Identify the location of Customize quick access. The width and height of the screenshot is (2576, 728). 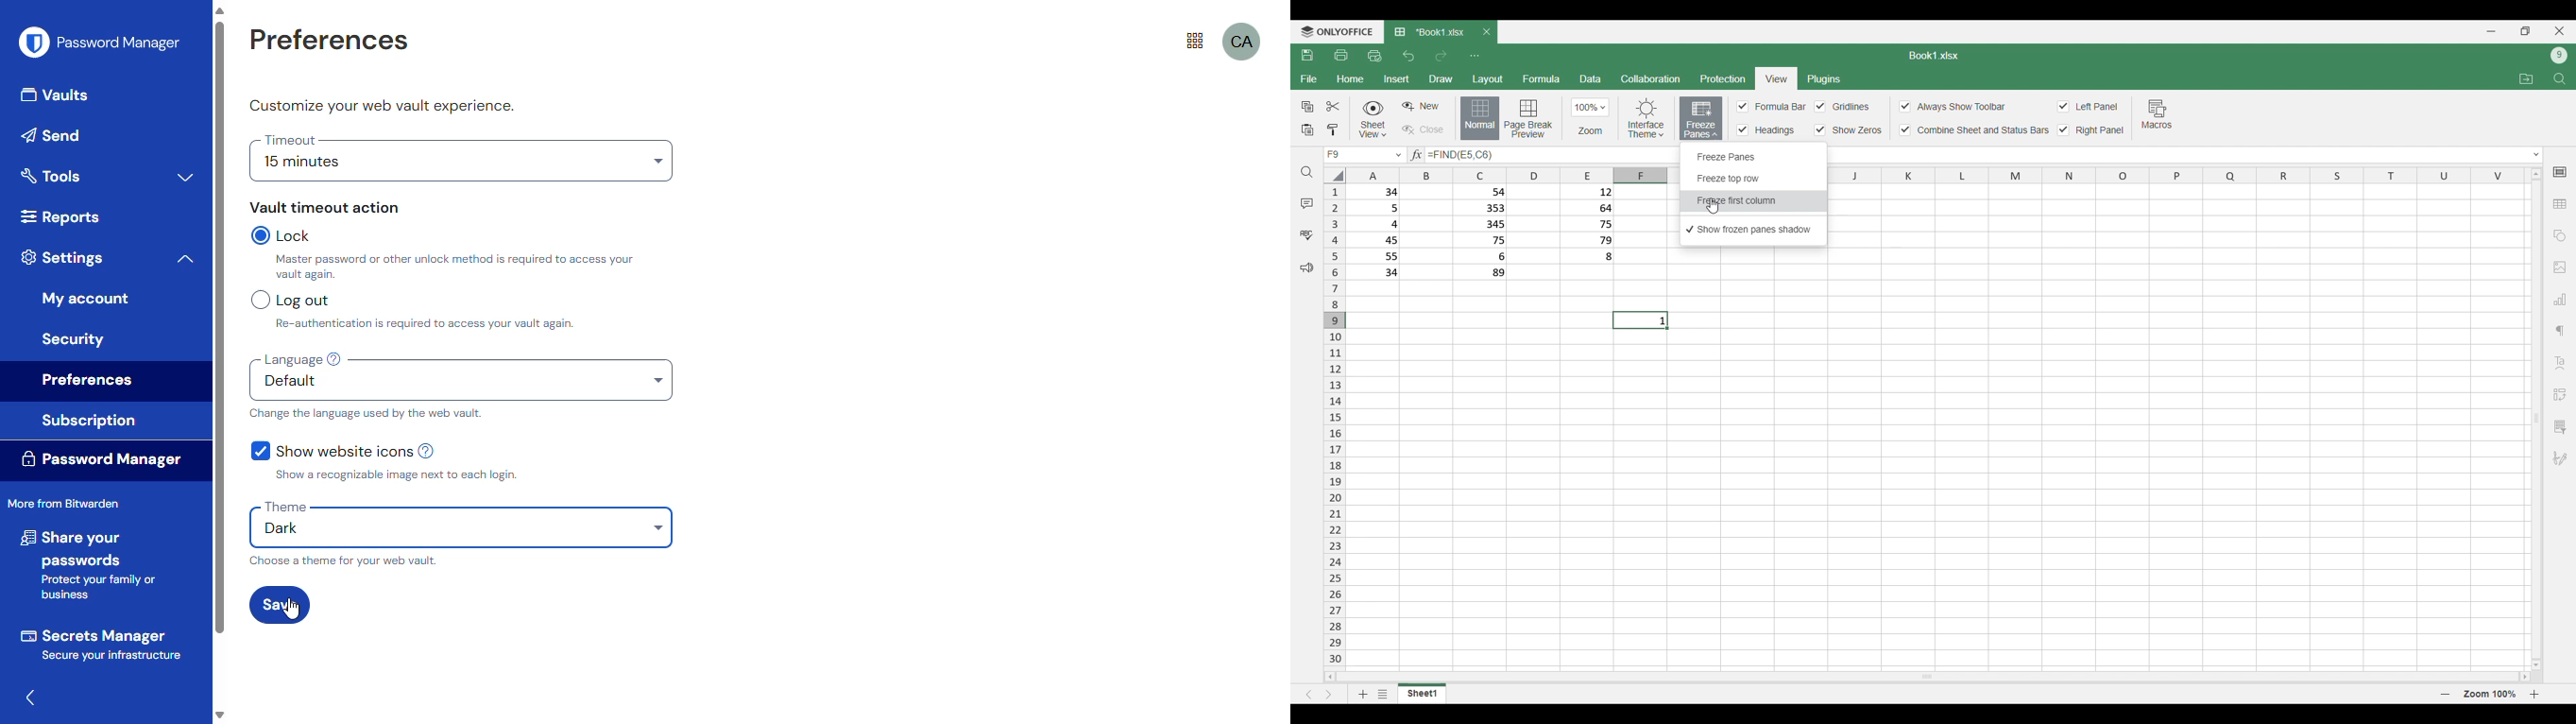
(1475, 56).